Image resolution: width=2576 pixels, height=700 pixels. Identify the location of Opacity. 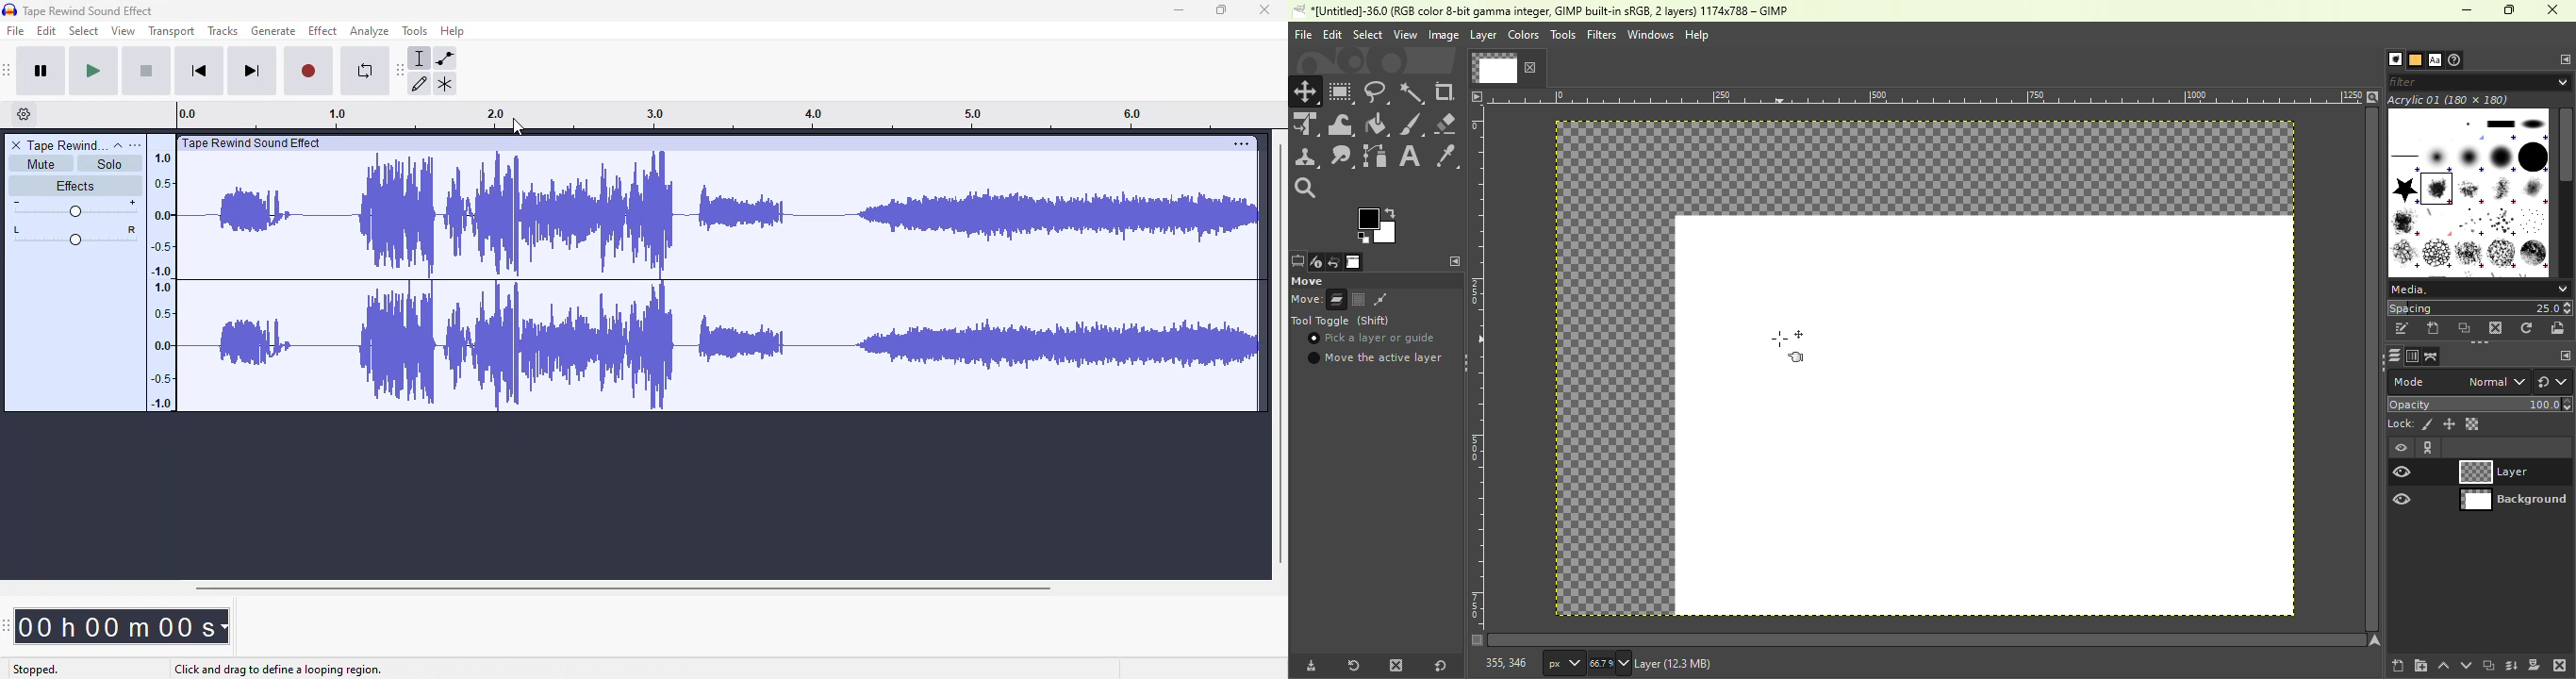
(2482, 404).